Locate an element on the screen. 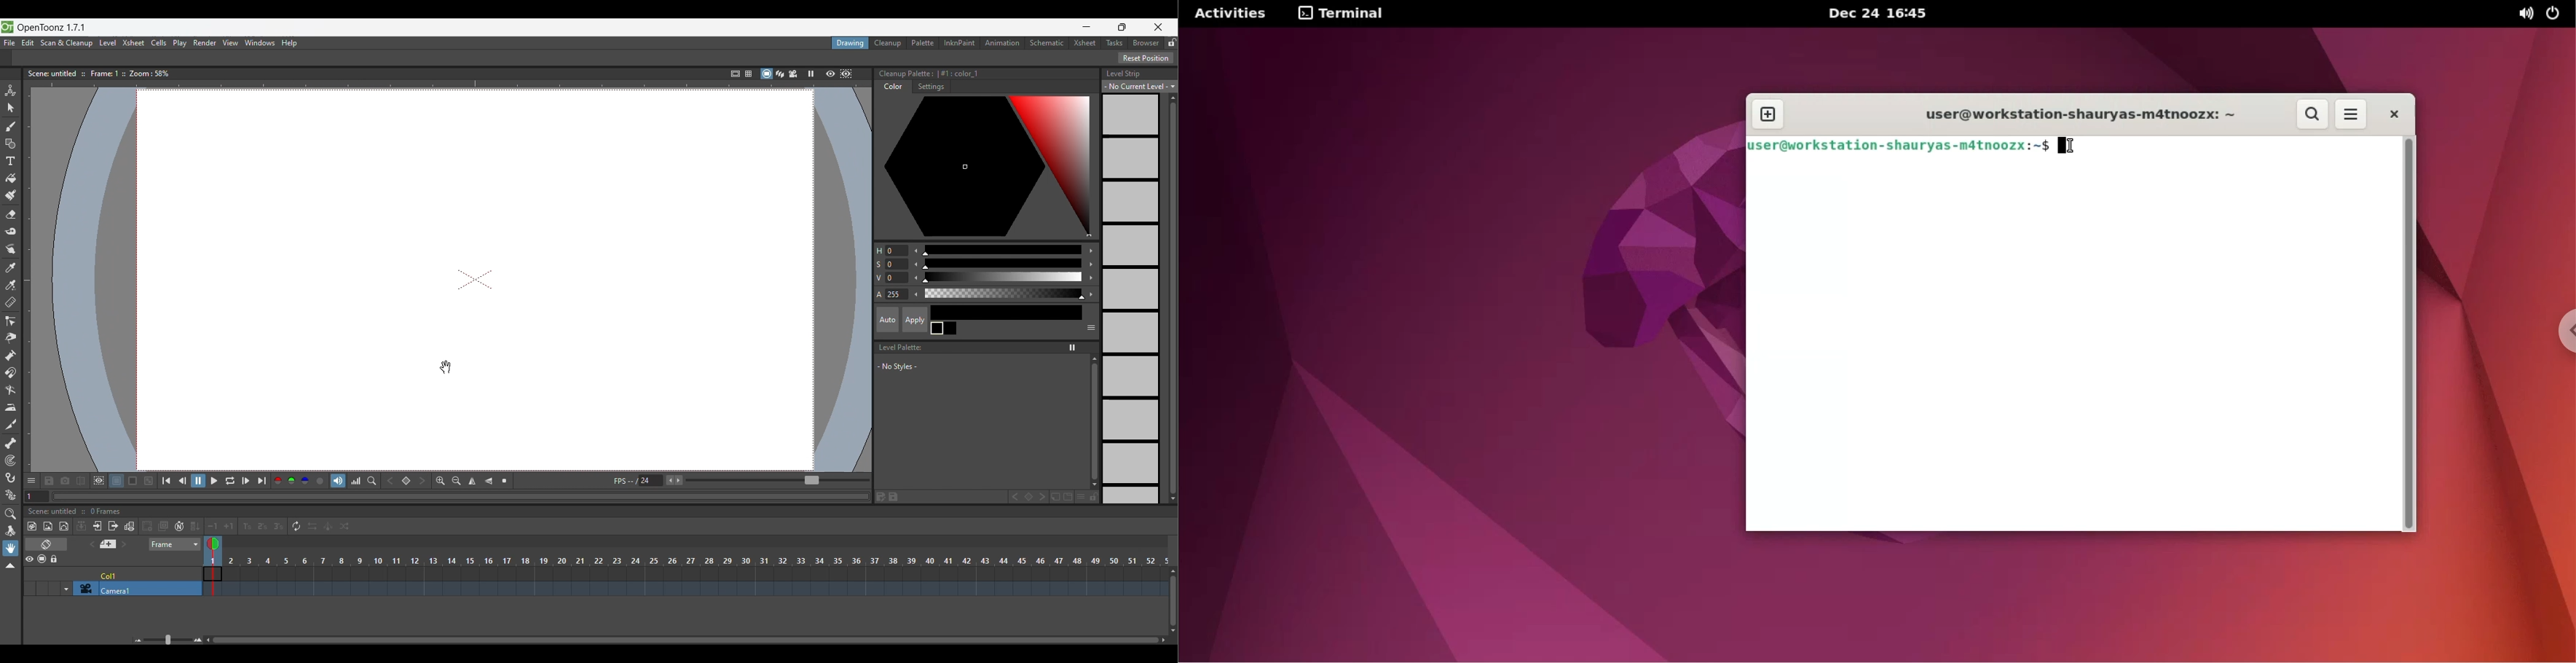  Quick slide to the bottom is located at coordinates (1095, 485).